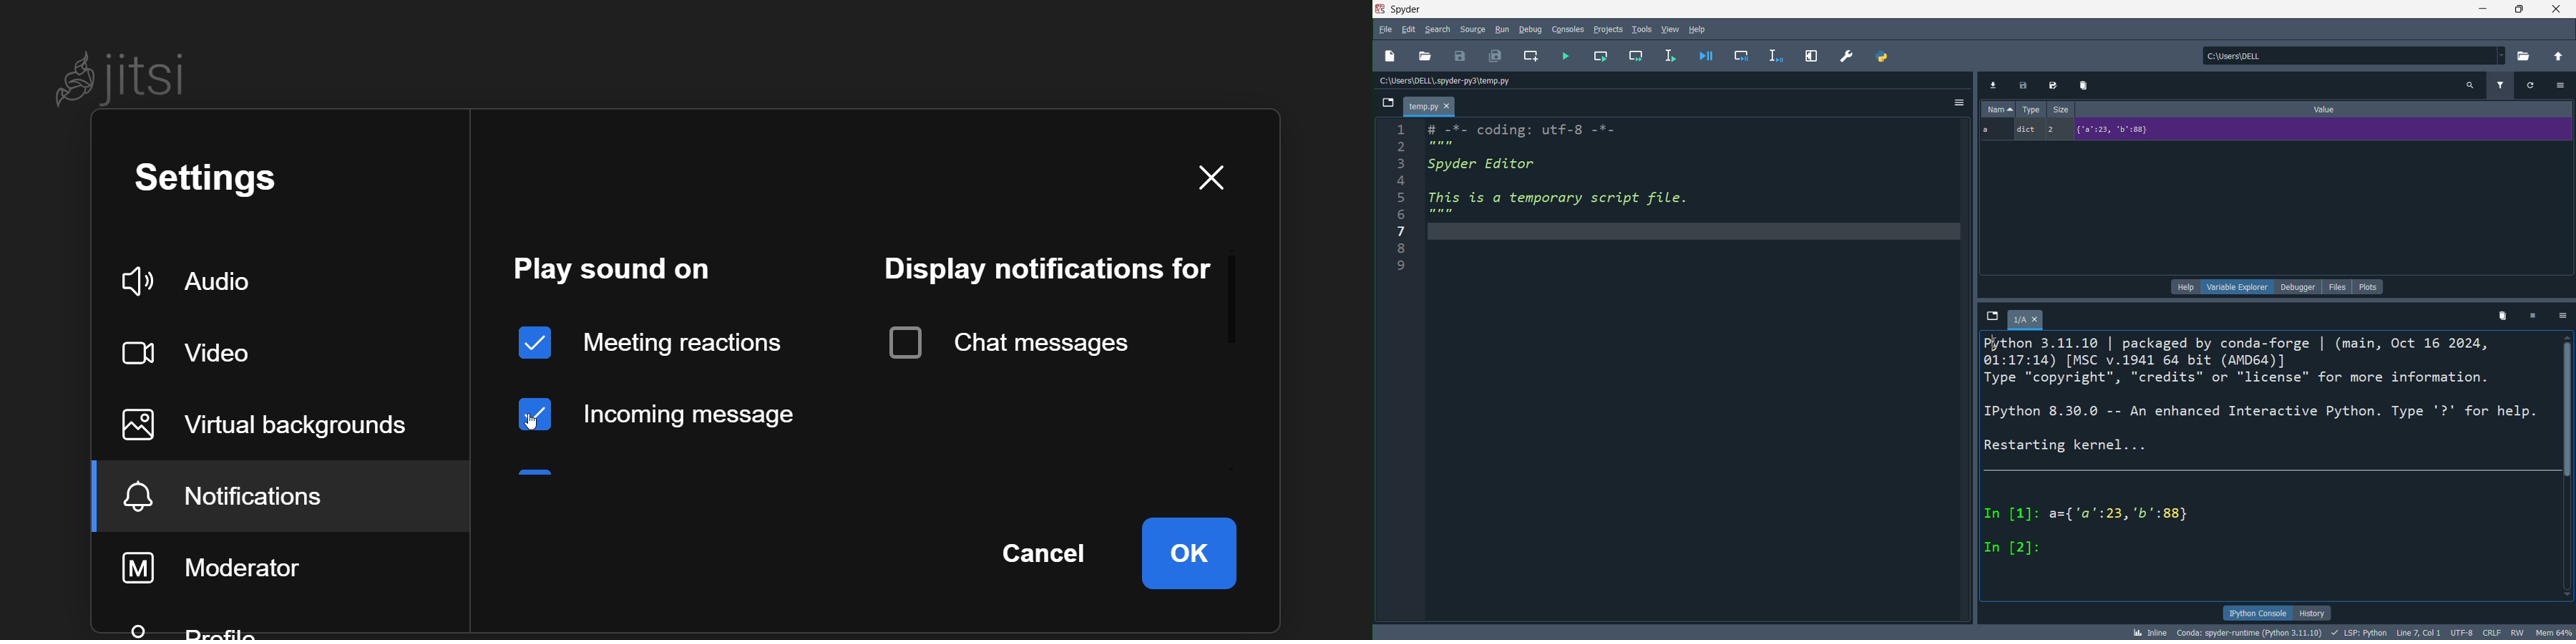 This screenshot has height=644, width=2576. What do you see at coordinates (2569, 471) in the screenshot?
I see `scroll bar` at bounding box center [2569, 471].